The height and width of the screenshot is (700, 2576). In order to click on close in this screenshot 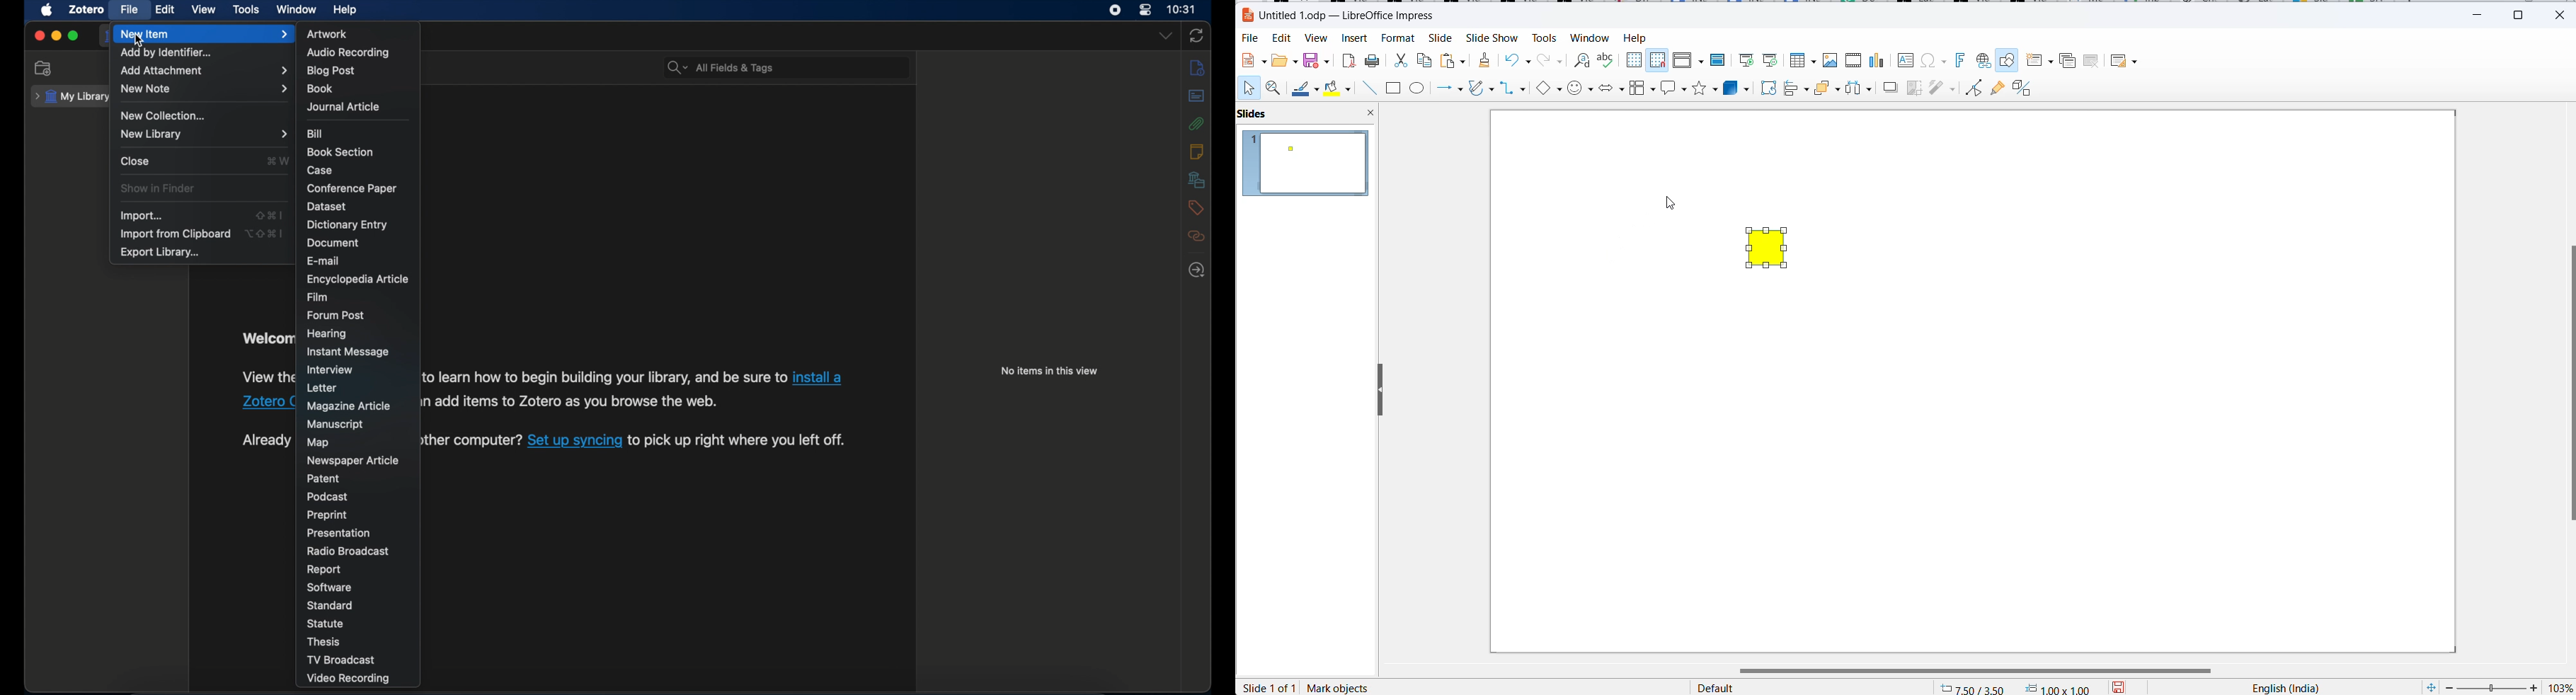, I will do `click(2560, 14)`.